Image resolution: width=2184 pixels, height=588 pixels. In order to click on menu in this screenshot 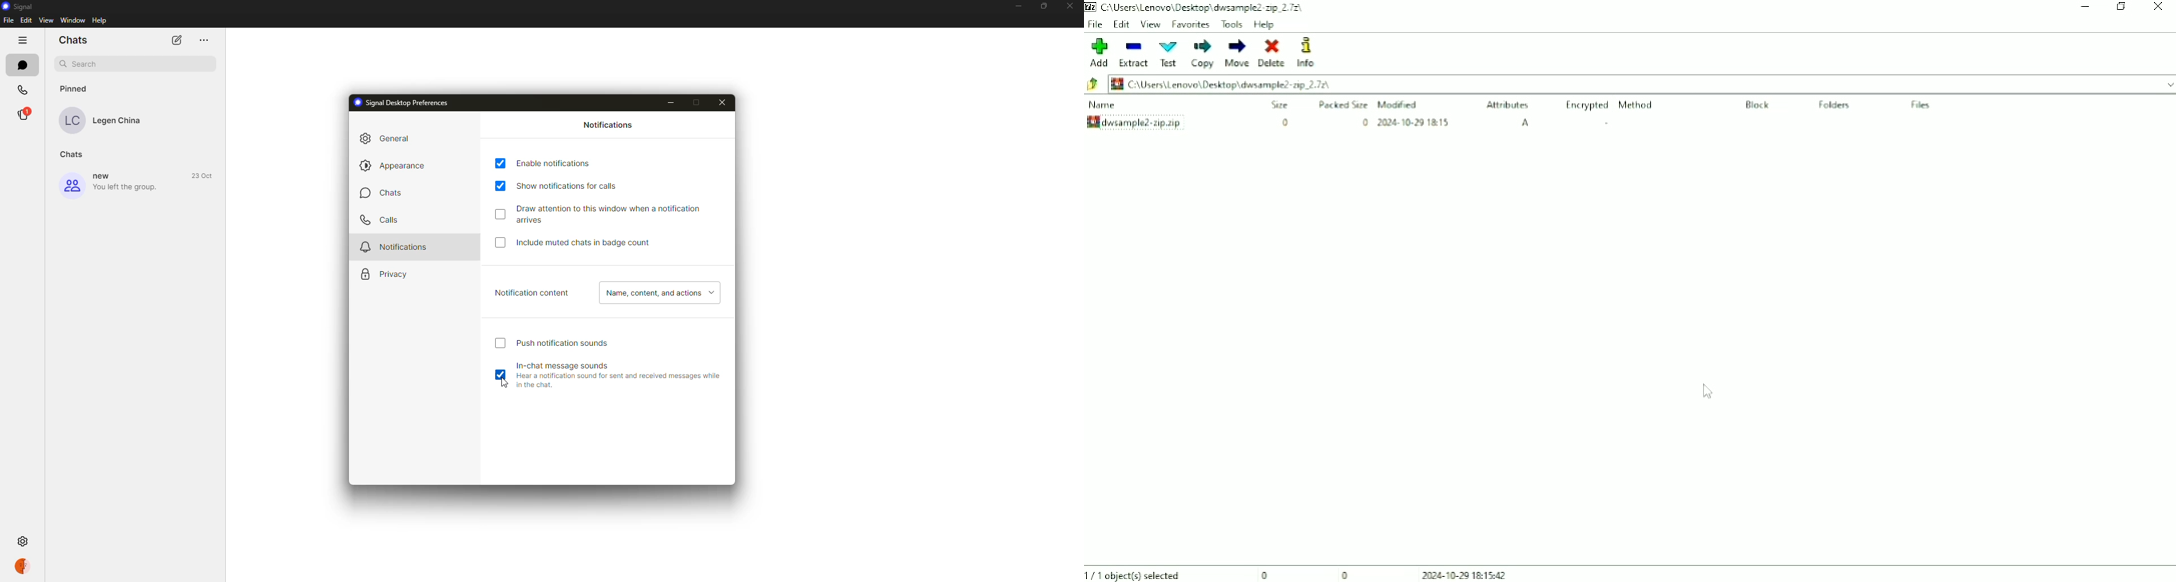, I will do `click(204, 40)`.